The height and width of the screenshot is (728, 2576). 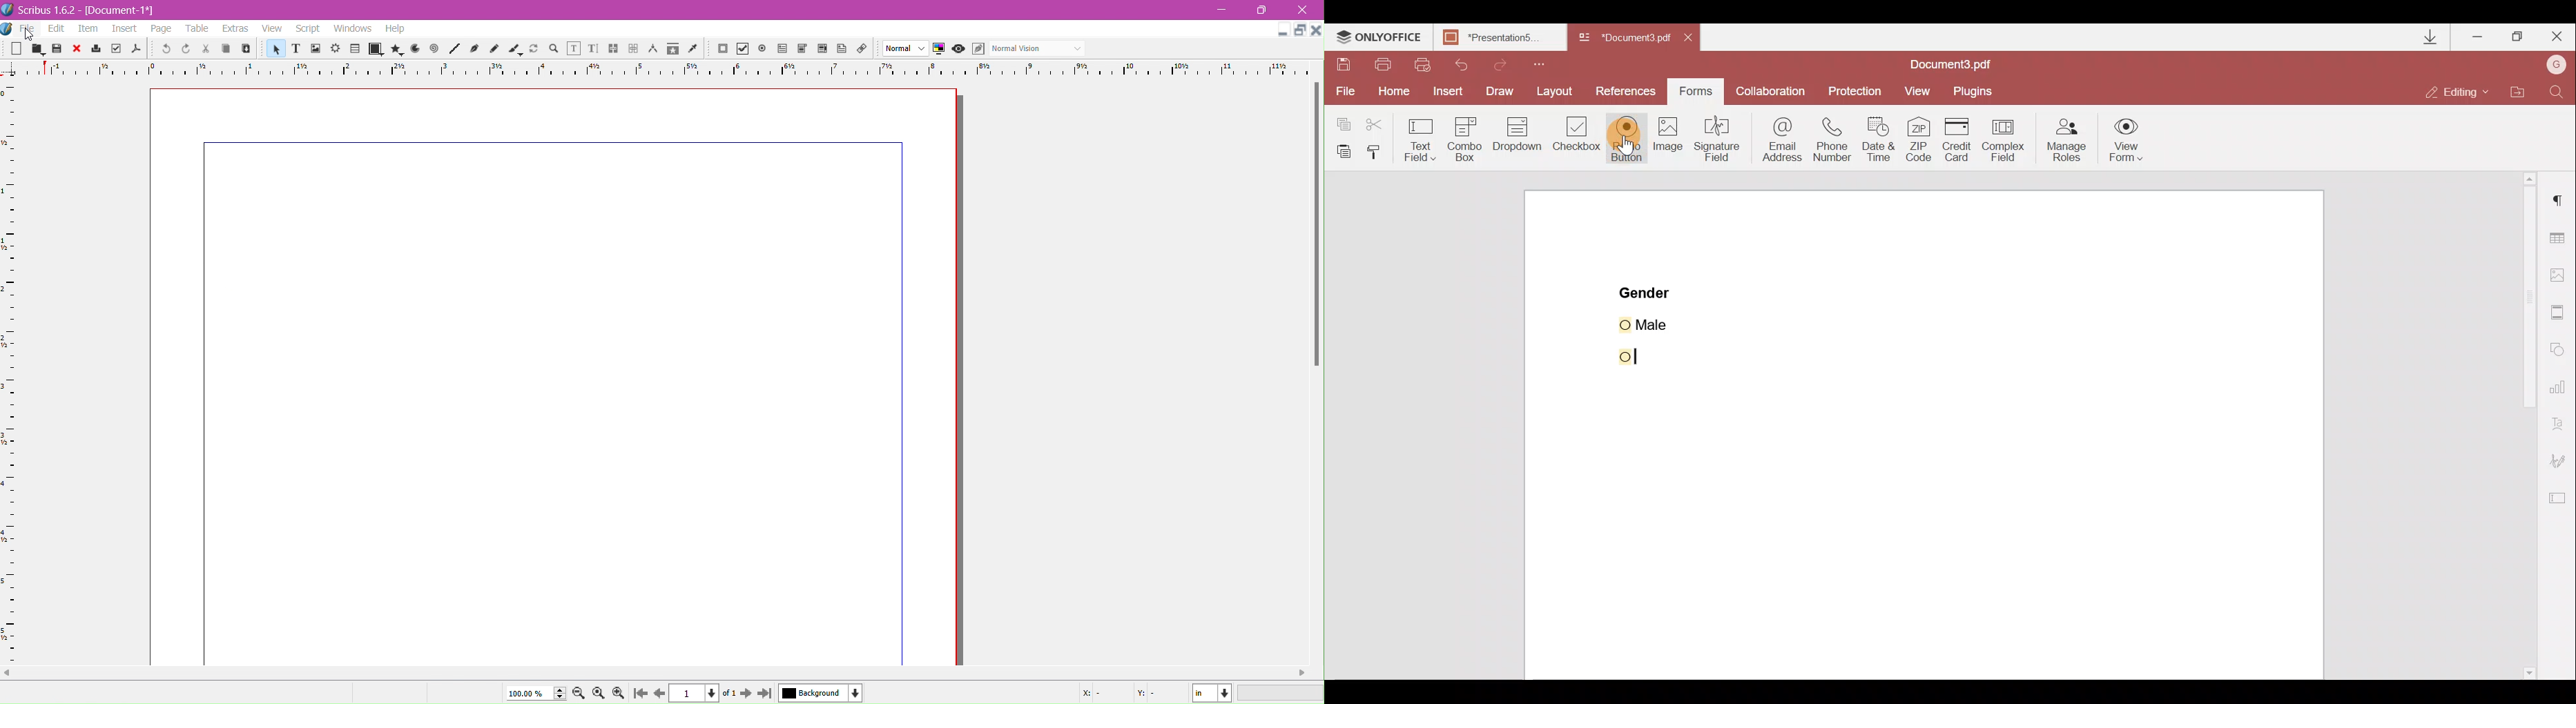 What do you see at coordinates (454, 50) in the screenshot?
I see `line` at bounding box center [454, 50].